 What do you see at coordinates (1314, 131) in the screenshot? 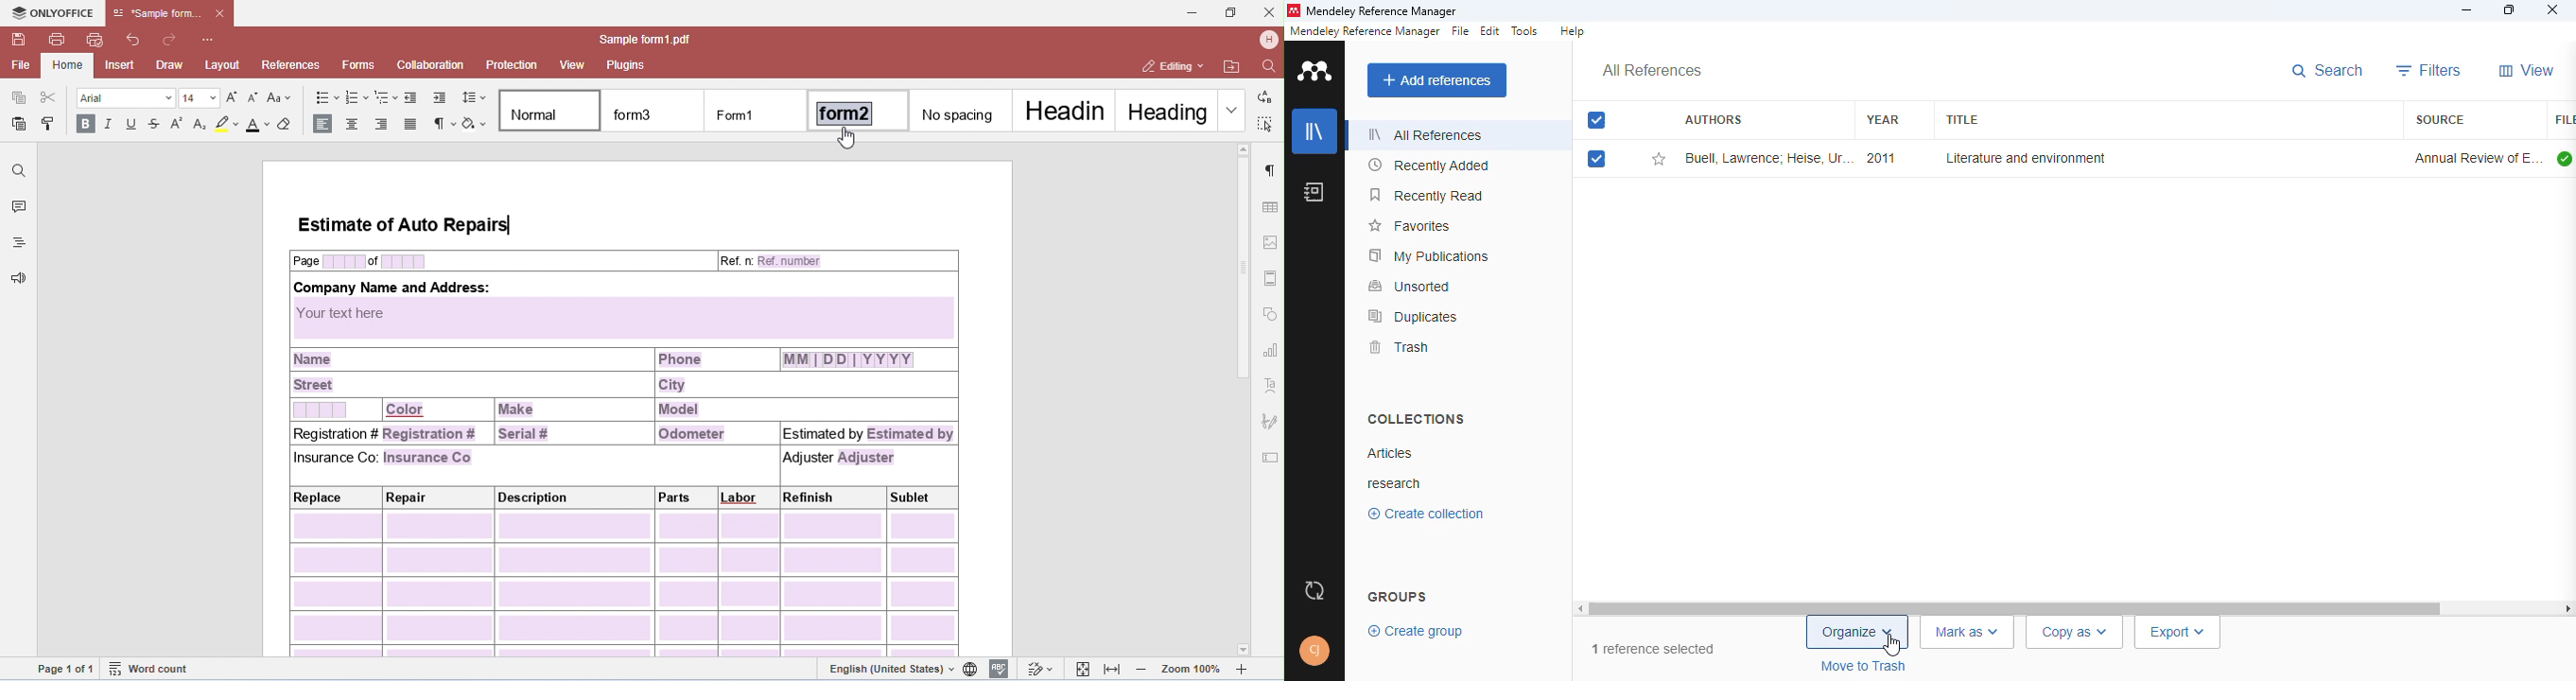
I see `library` at bounding box center [1314, 131].